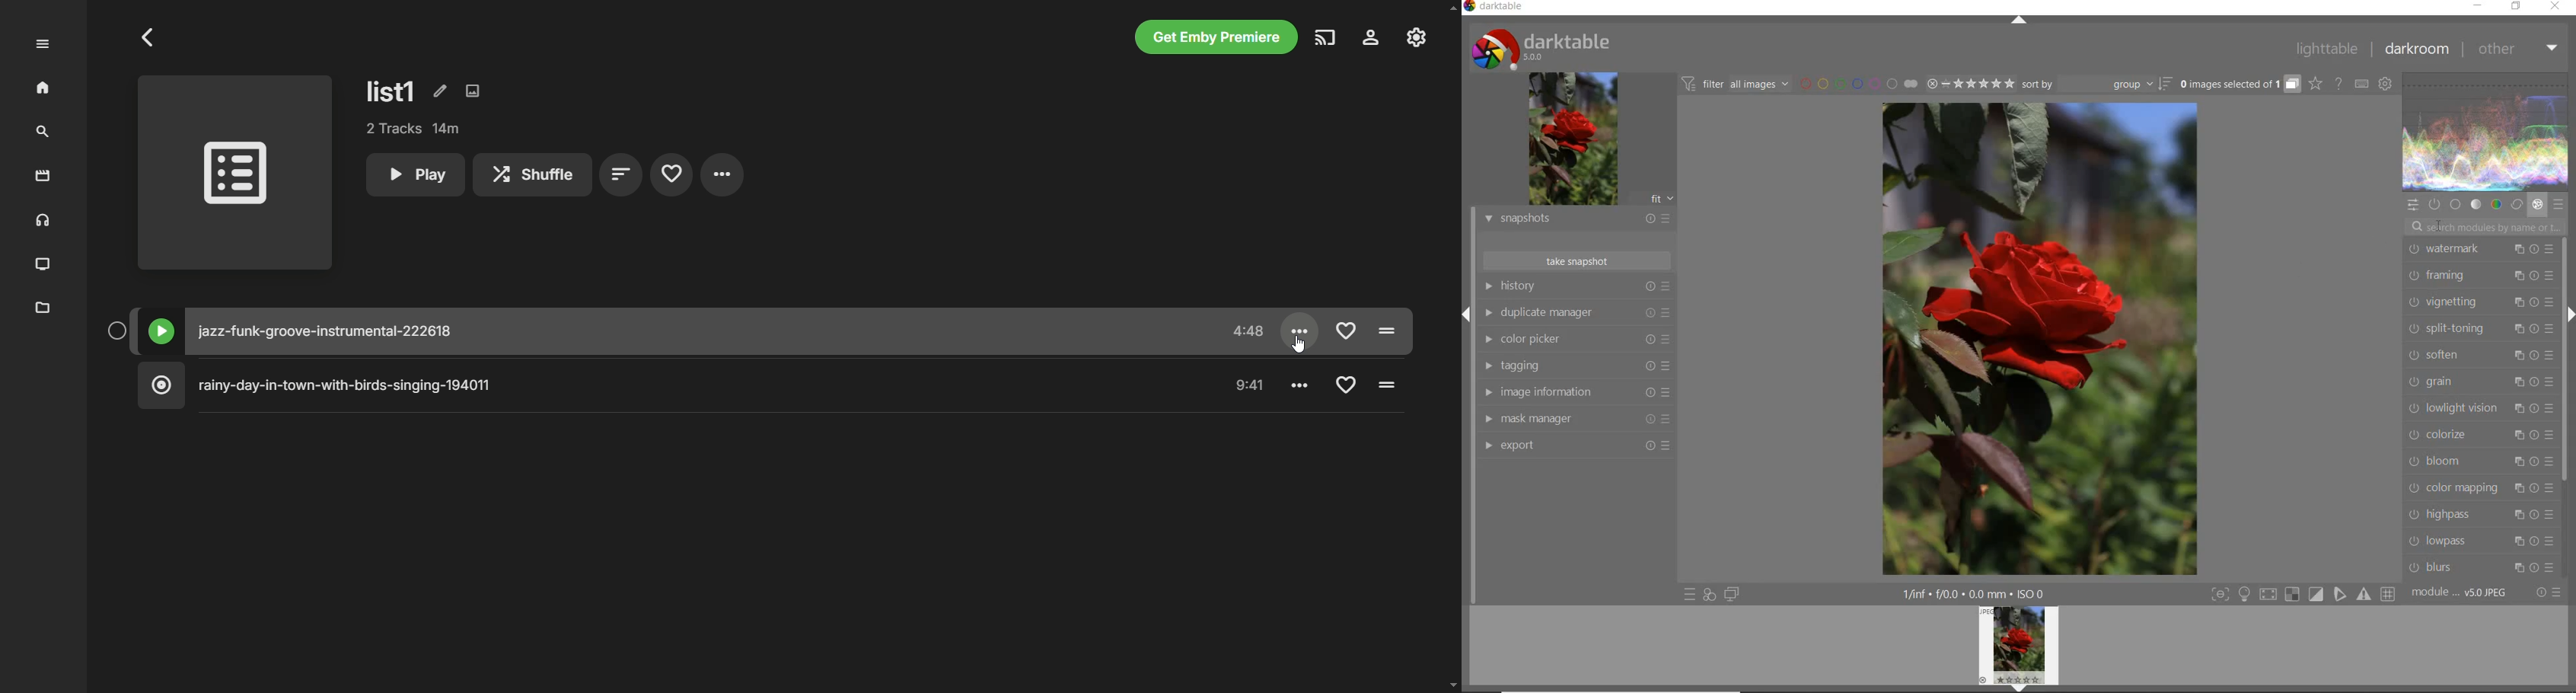 The image size is (2576, 700). I want to click on display a second darkroom image window, so click(1732, 595).